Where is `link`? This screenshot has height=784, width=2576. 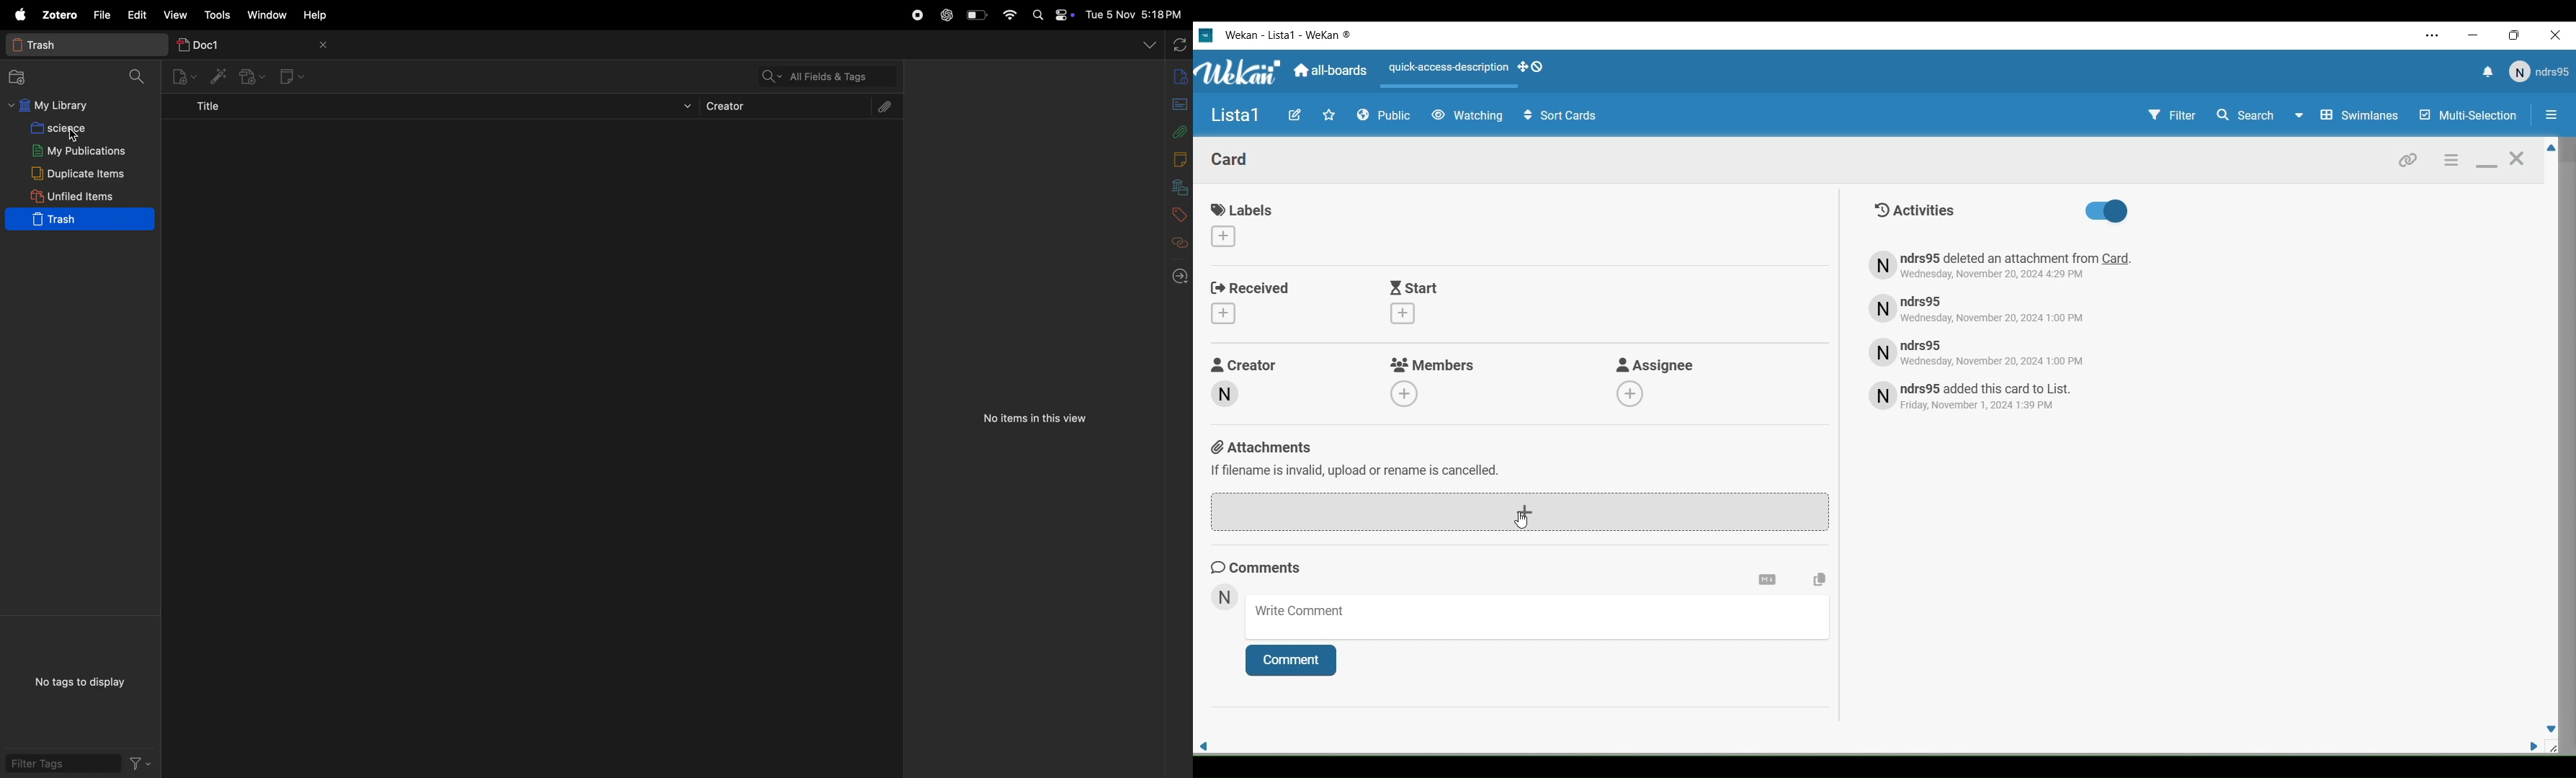 link is located at coordinates (1176, 240).